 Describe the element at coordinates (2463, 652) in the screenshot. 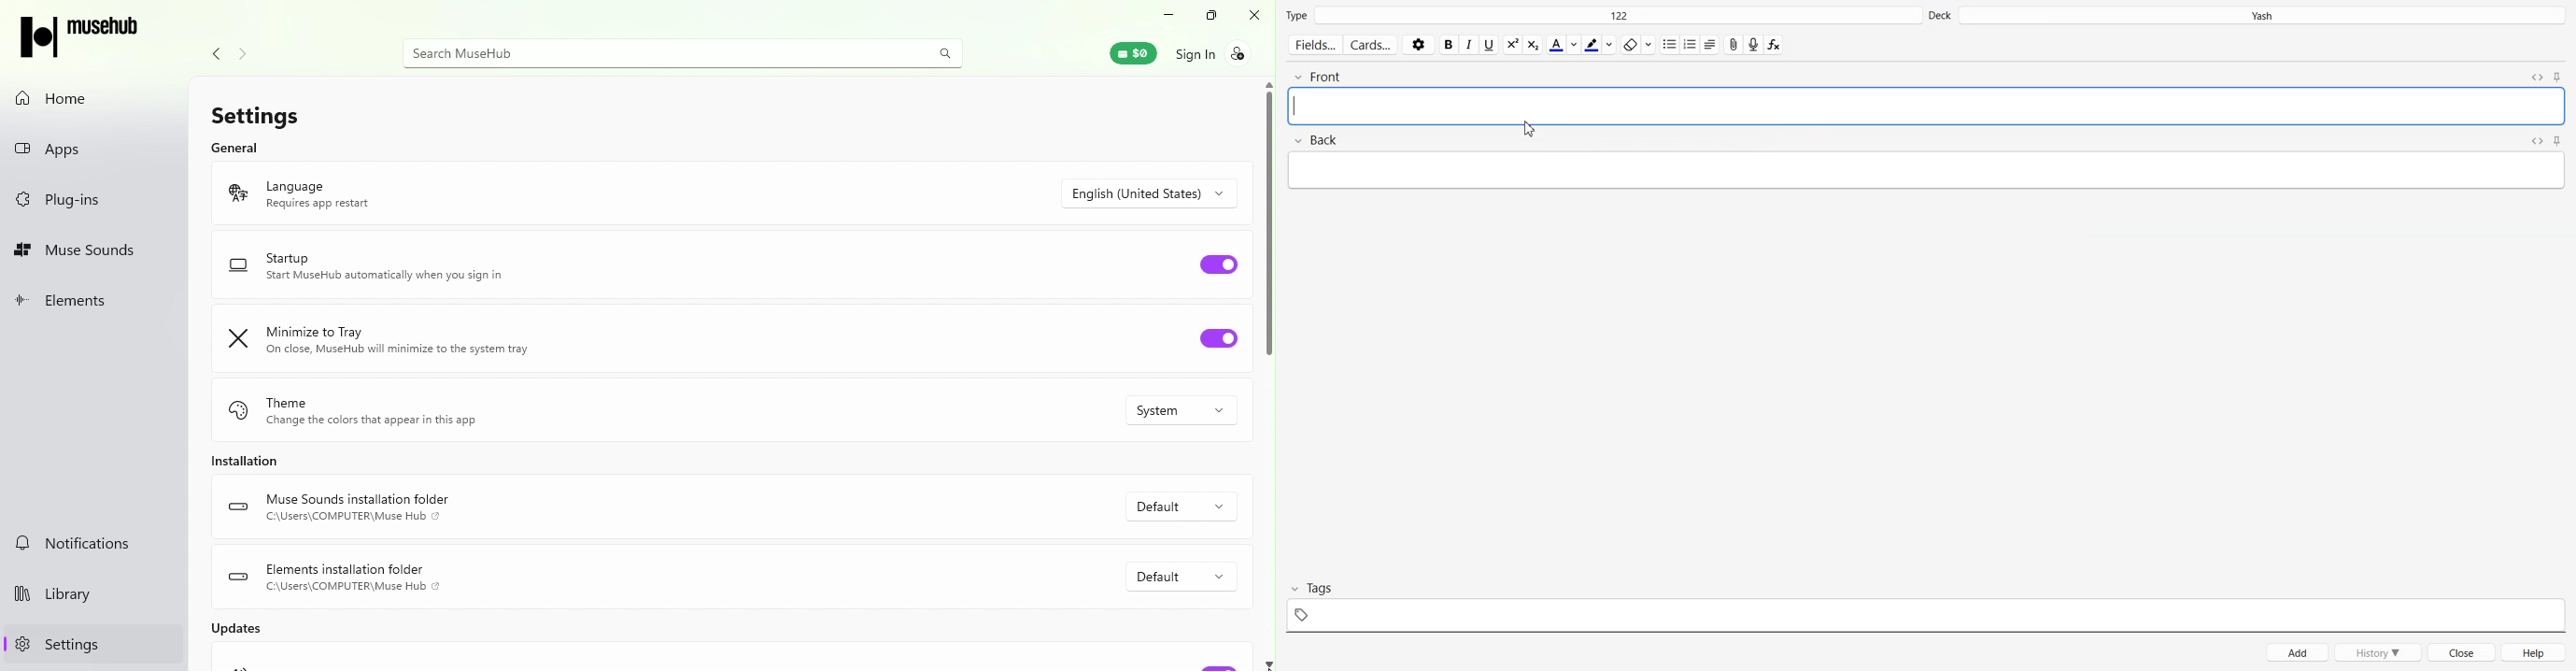

I see `Close` at that location.